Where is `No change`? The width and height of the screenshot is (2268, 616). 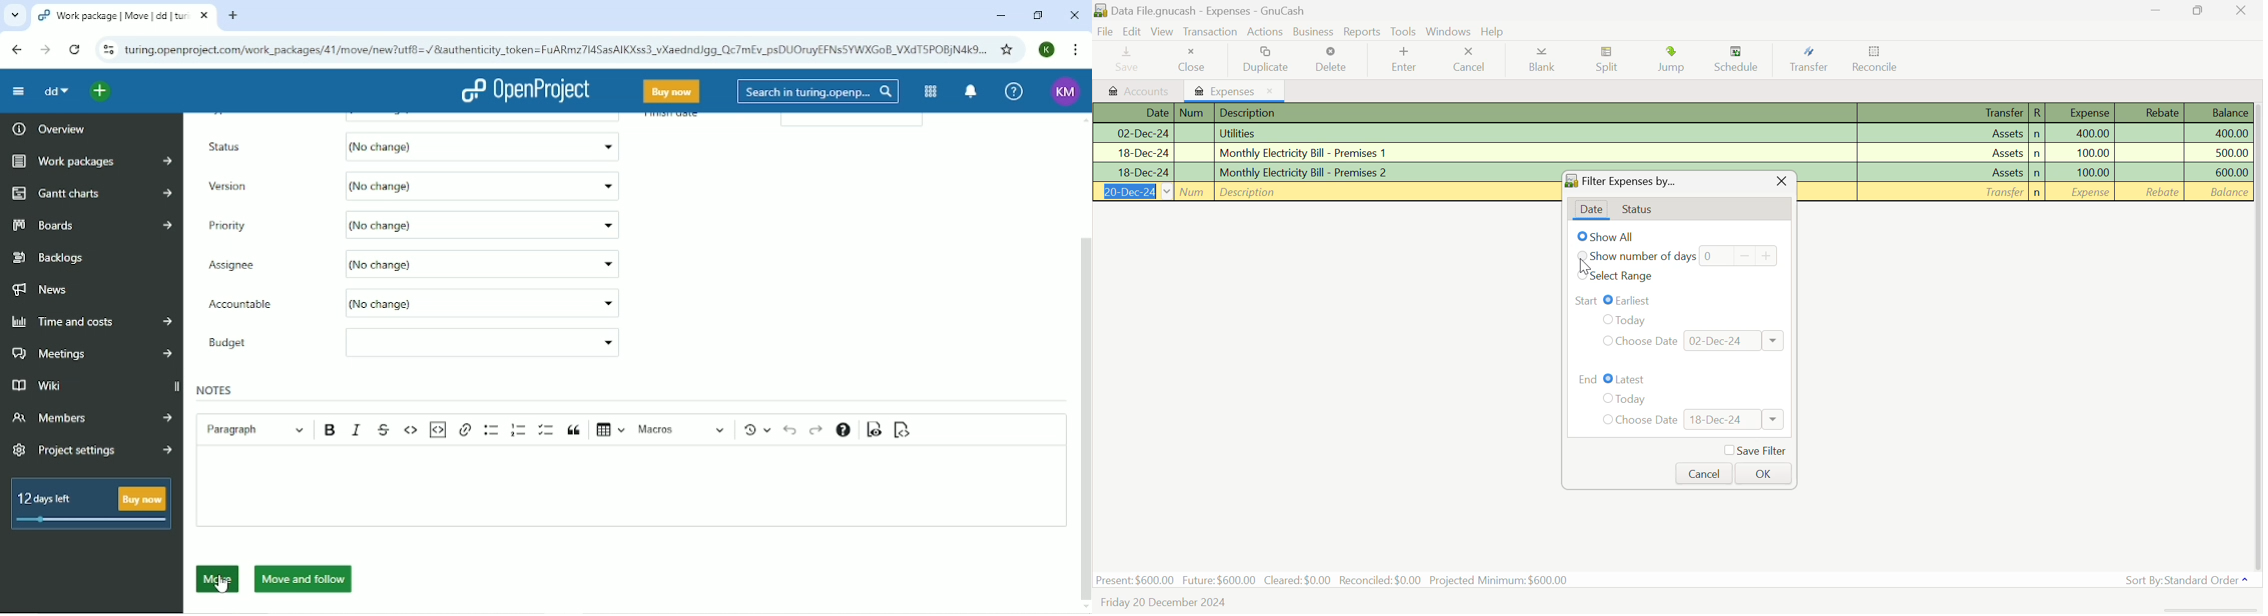 No change is located at coordinates (479, 263).